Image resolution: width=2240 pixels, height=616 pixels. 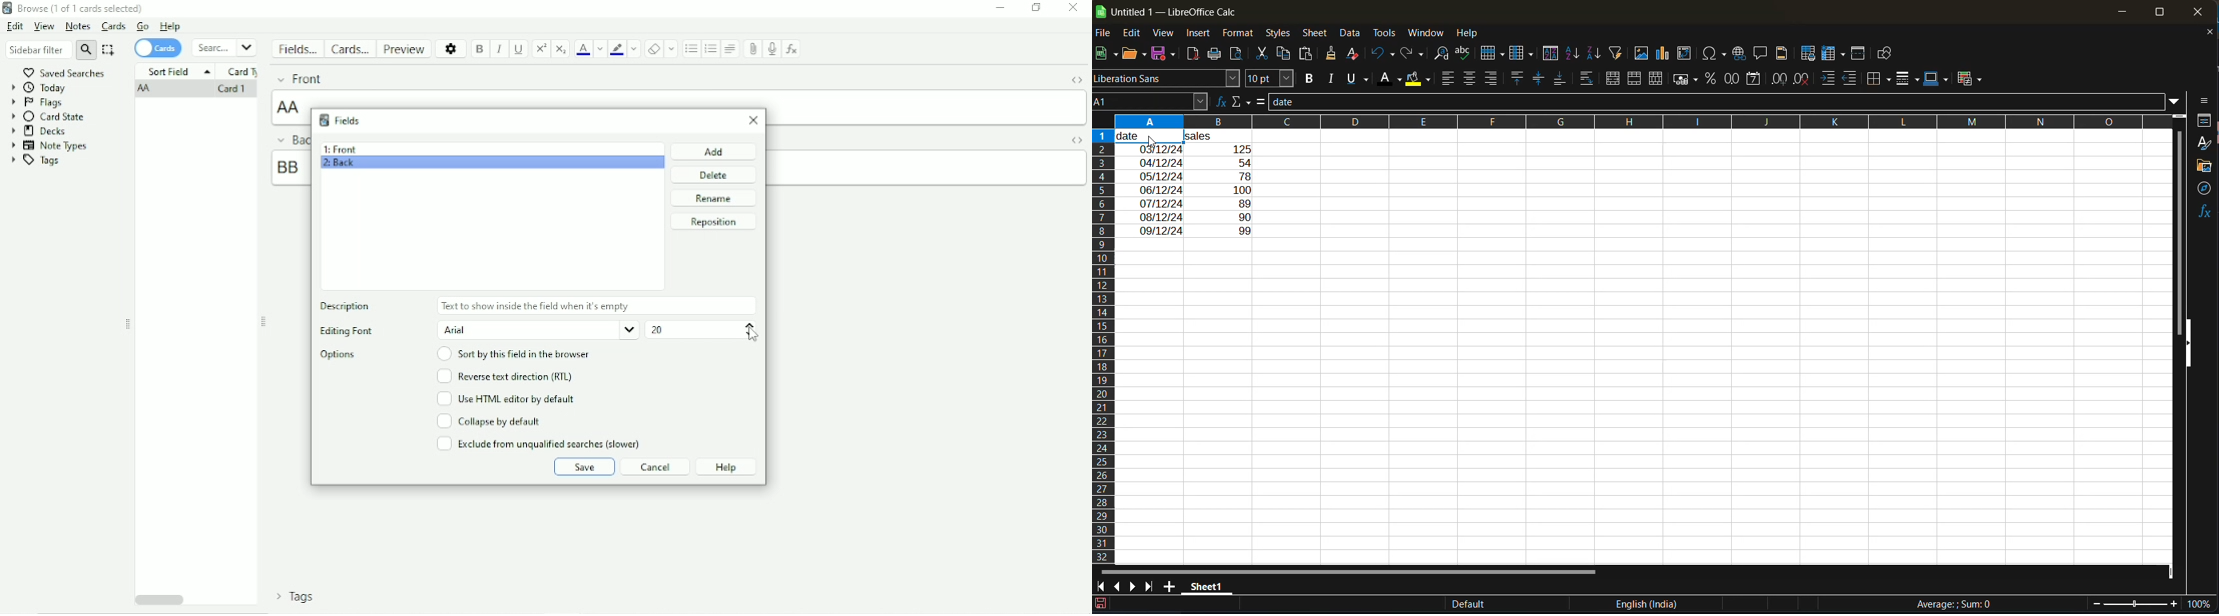 What do you see at coordinates (1411, 54) in the screenshot?
I see `redo` at bounding box center [1411, 54].